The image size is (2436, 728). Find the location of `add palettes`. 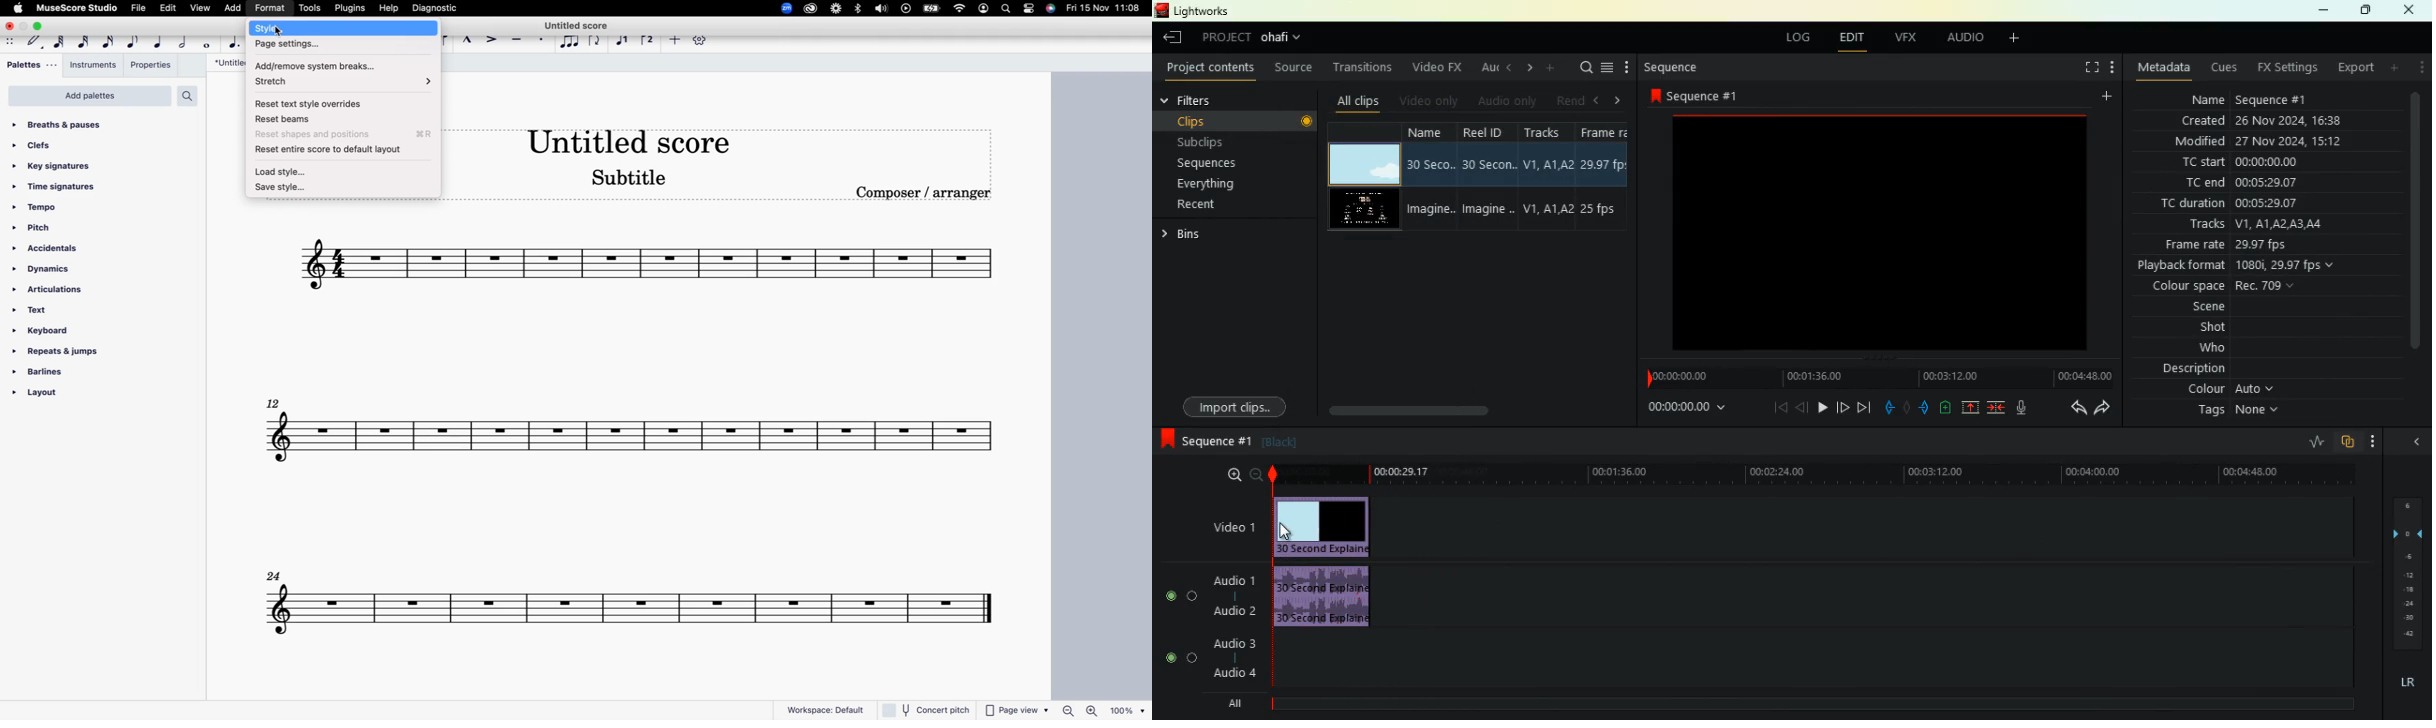

add palettes is located at coordinates (89, 96).